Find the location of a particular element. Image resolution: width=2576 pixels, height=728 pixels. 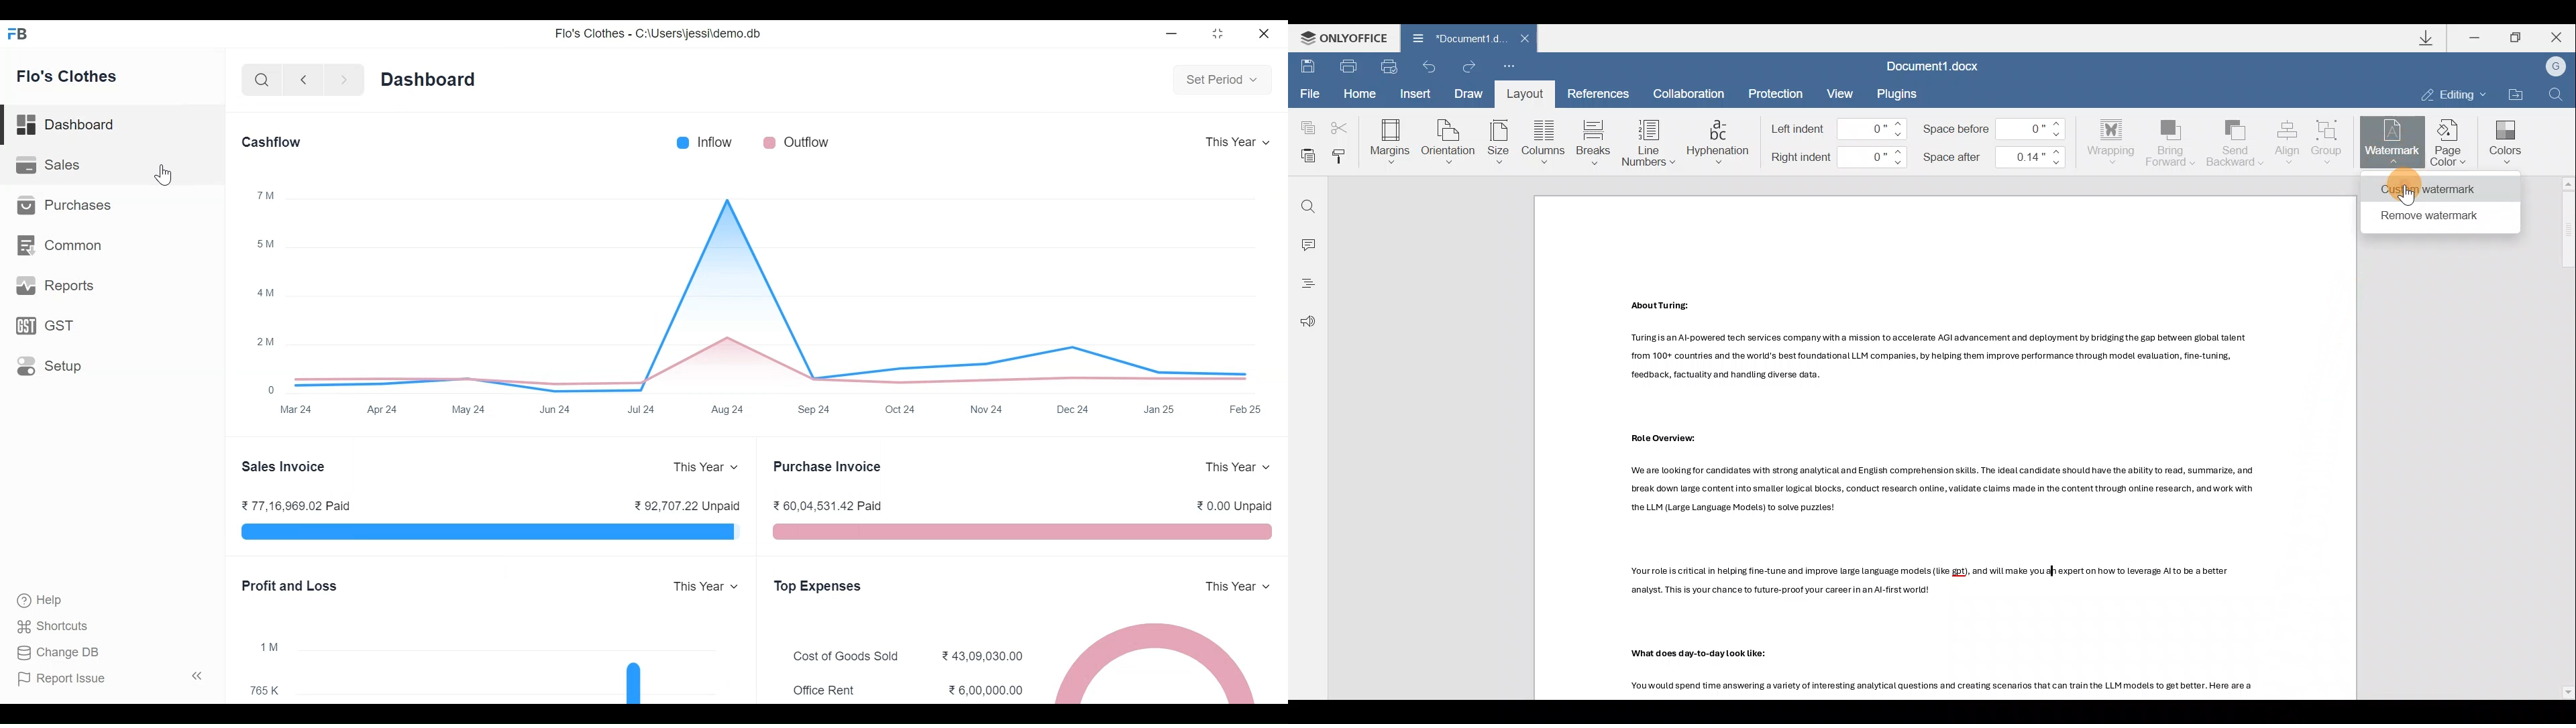

Dashboard is located at coordinates (111, 125).